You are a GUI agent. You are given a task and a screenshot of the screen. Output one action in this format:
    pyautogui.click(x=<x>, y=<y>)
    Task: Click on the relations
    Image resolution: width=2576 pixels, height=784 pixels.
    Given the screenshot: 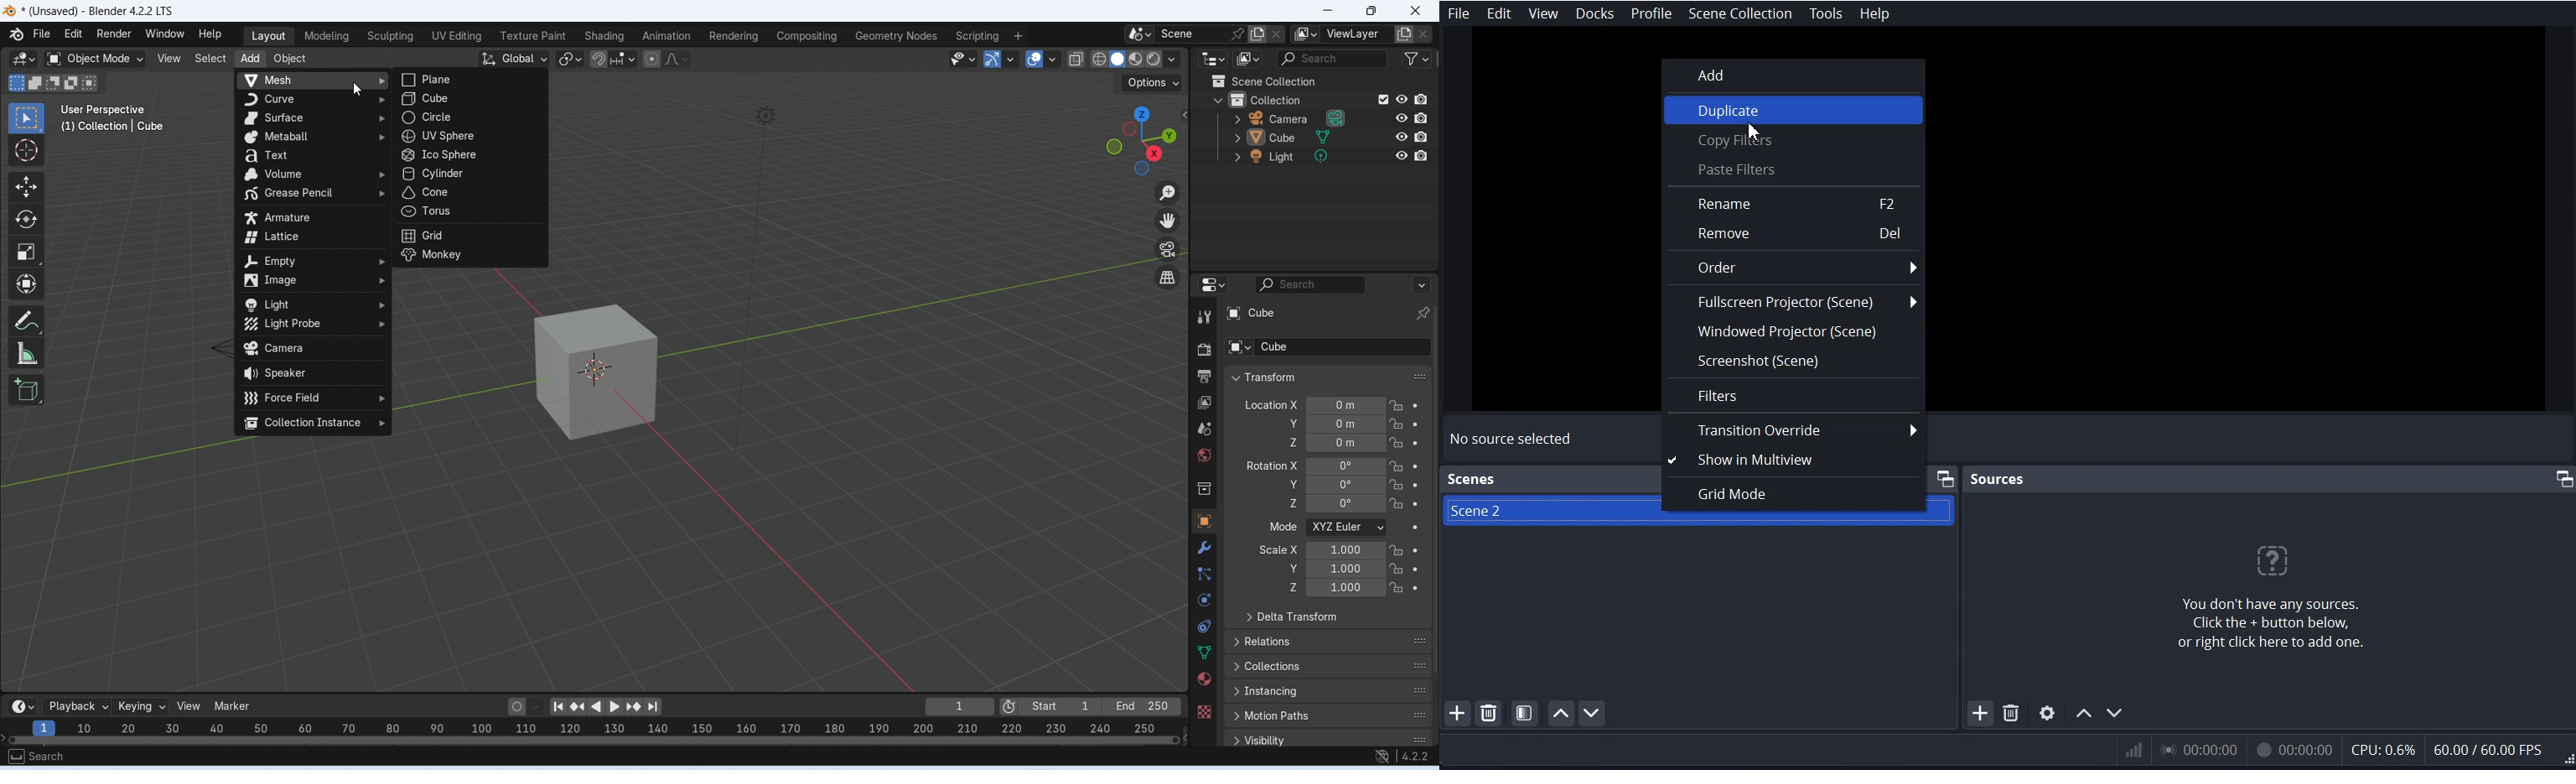 What is the action you would take?
    pyautogui.click(x=1330, y=640)
    